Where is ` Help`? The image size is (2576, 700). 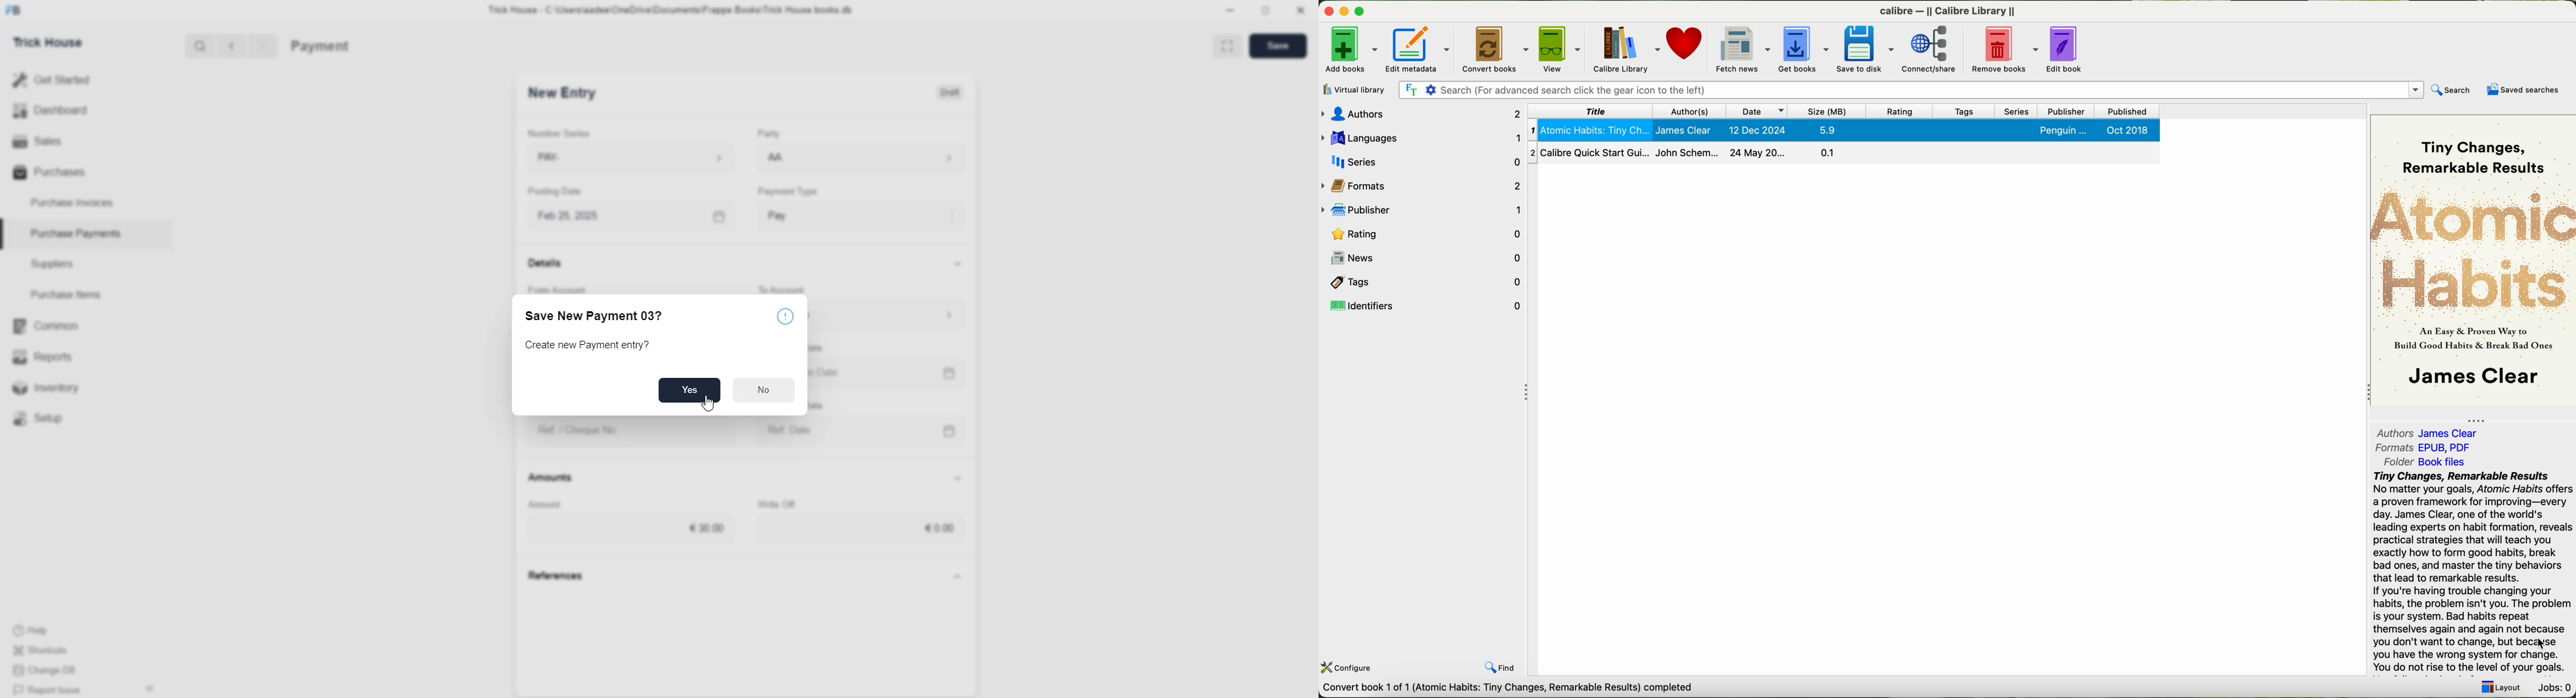  Help is located at coordinates (52, 629).